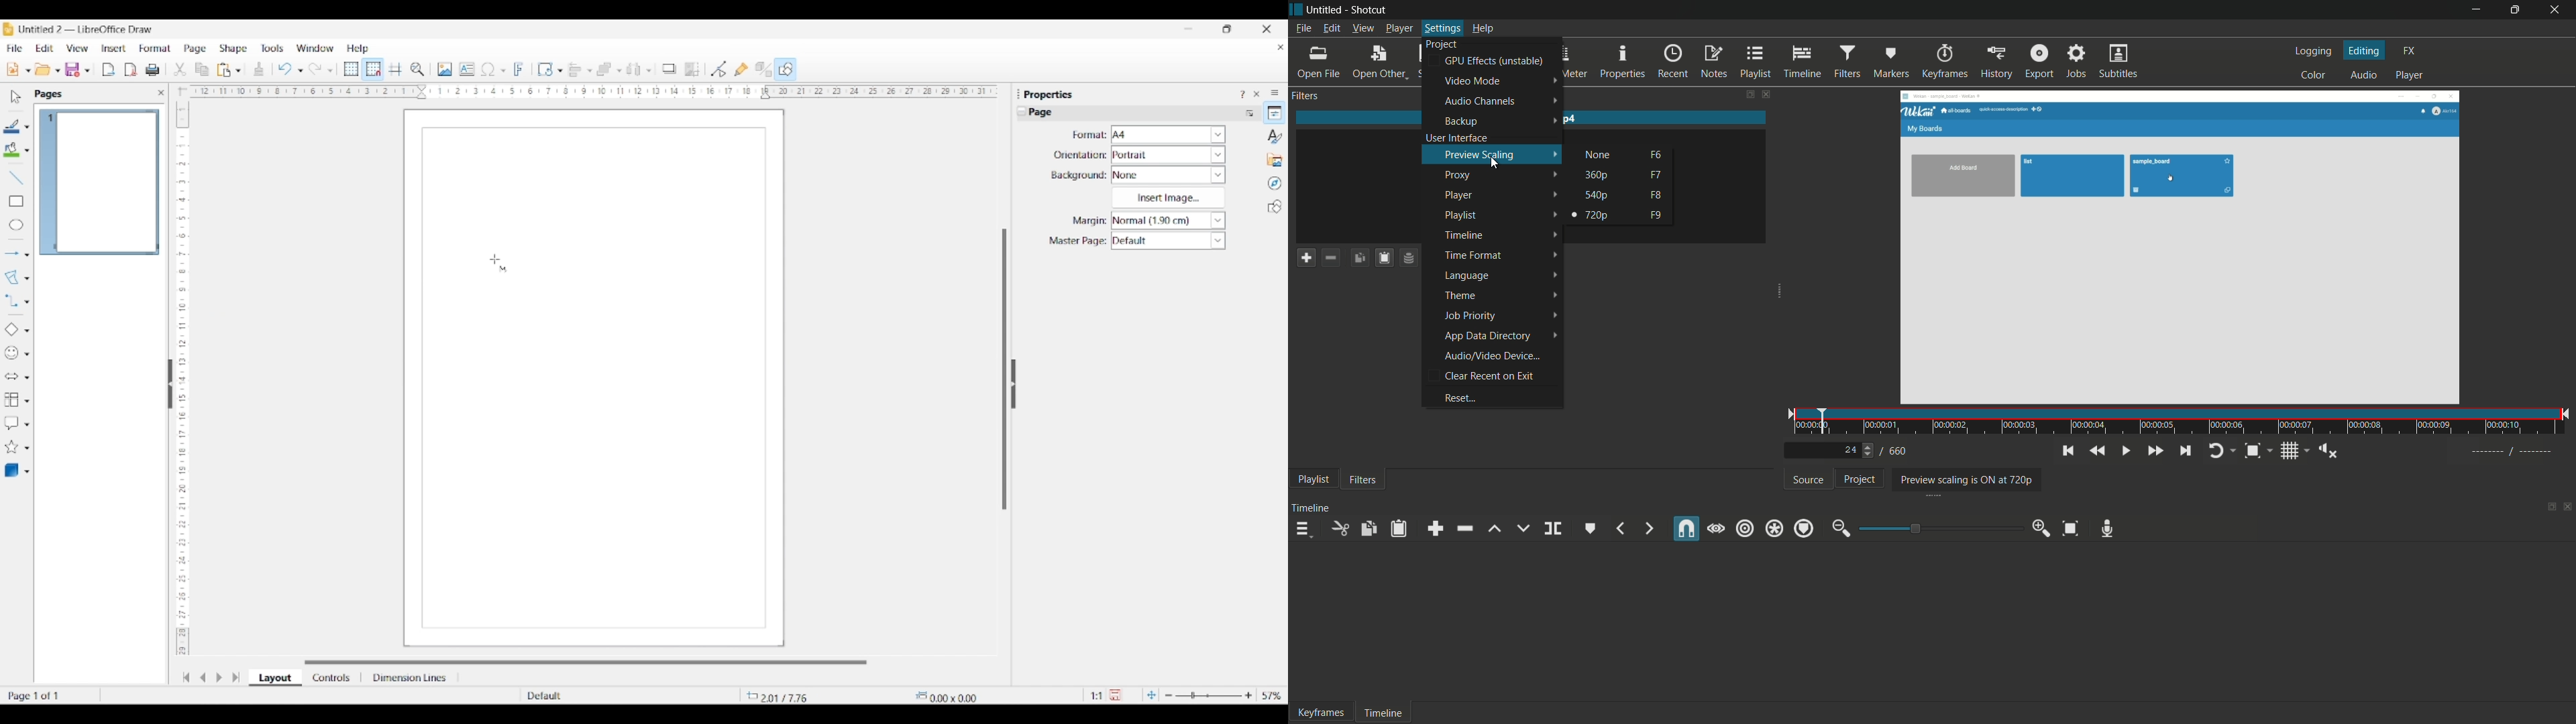 This screenshot has height=728, width=2576. Describe the element at coordinates (12, 278) in the screenshot. I see `Selected polygon` at that location.